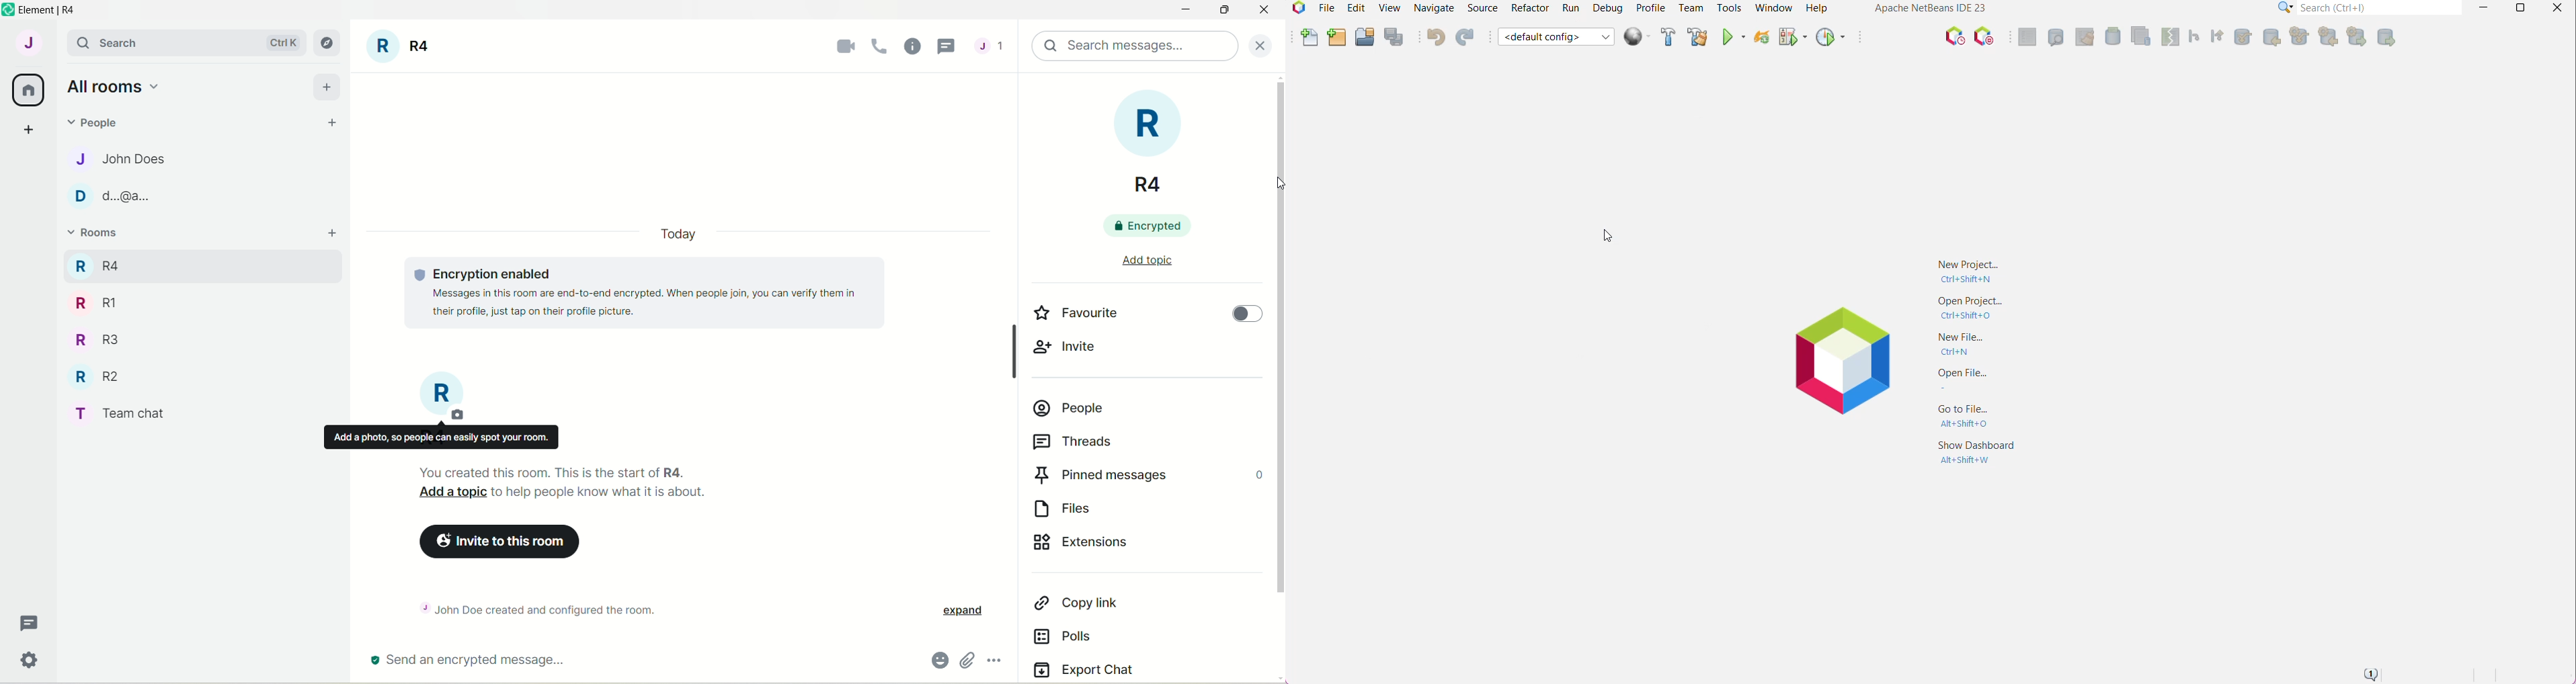 The height and width of the screenshot is (700, 2576). Describe the element at coordinates (108, 159) in the screenshot. I see `J John Does` at that location.